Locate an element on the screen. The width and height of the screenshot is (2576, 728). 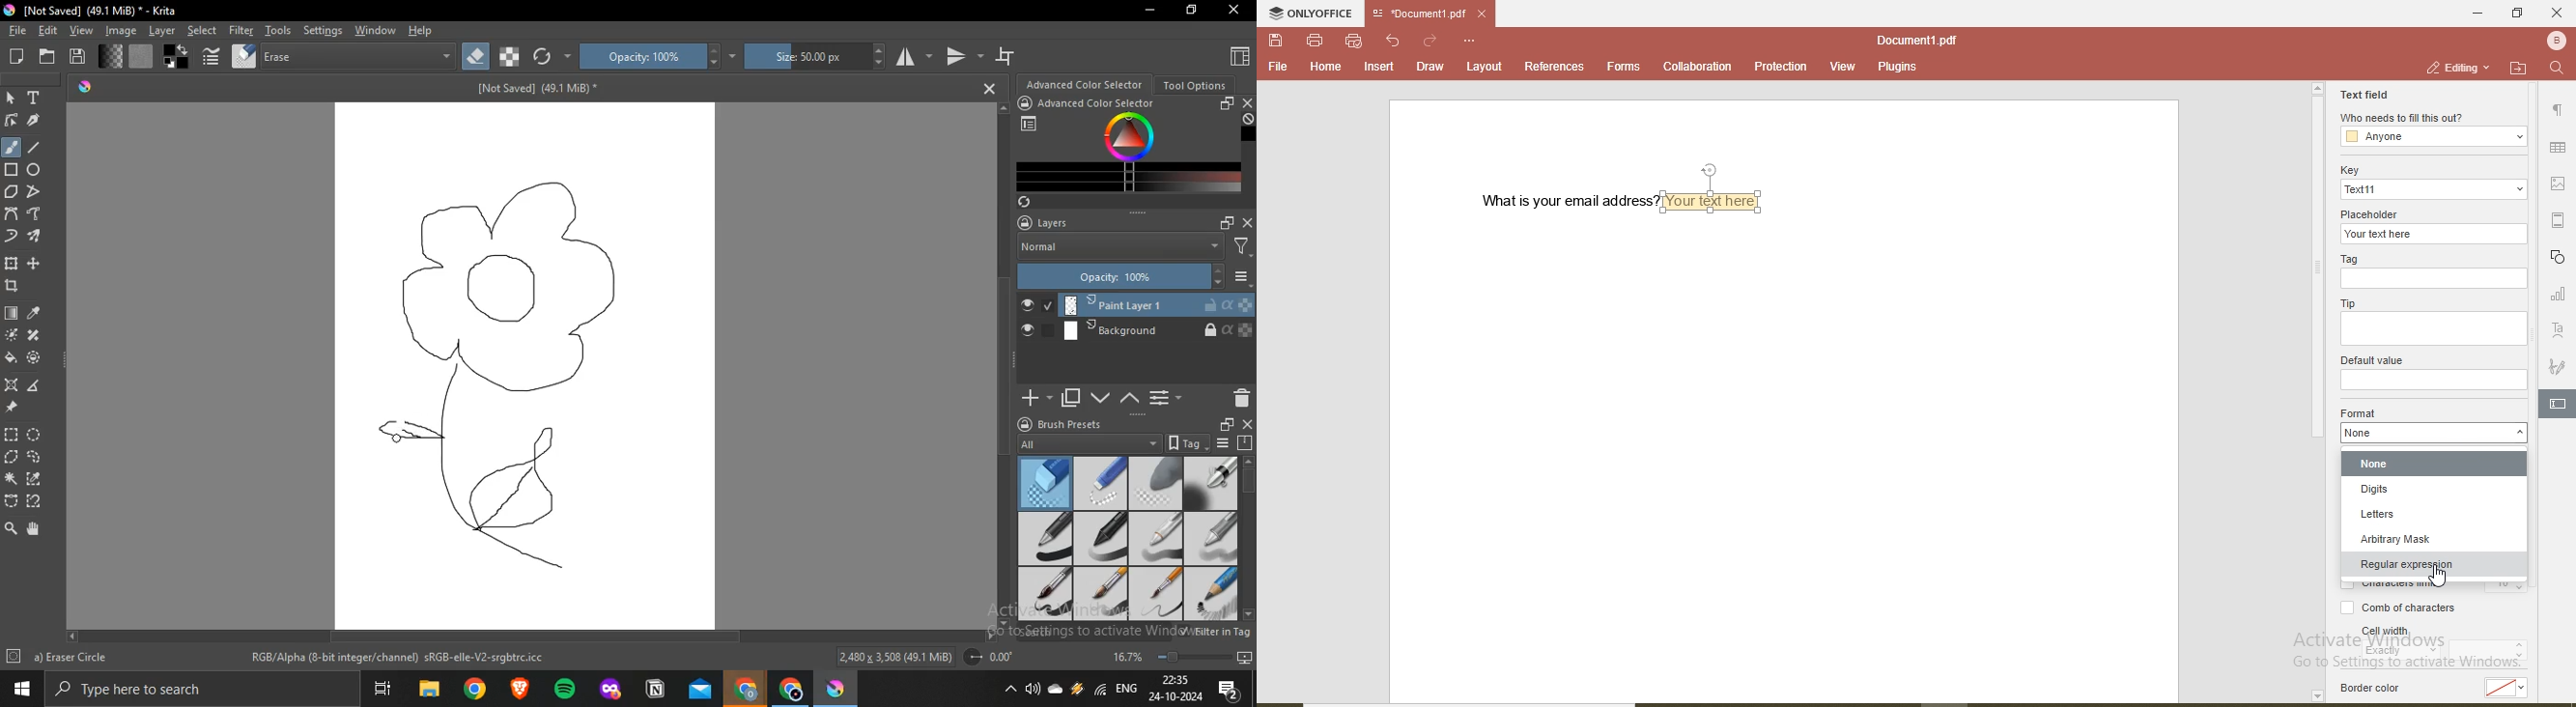
polygon tool is located at coordinates (13, 191).